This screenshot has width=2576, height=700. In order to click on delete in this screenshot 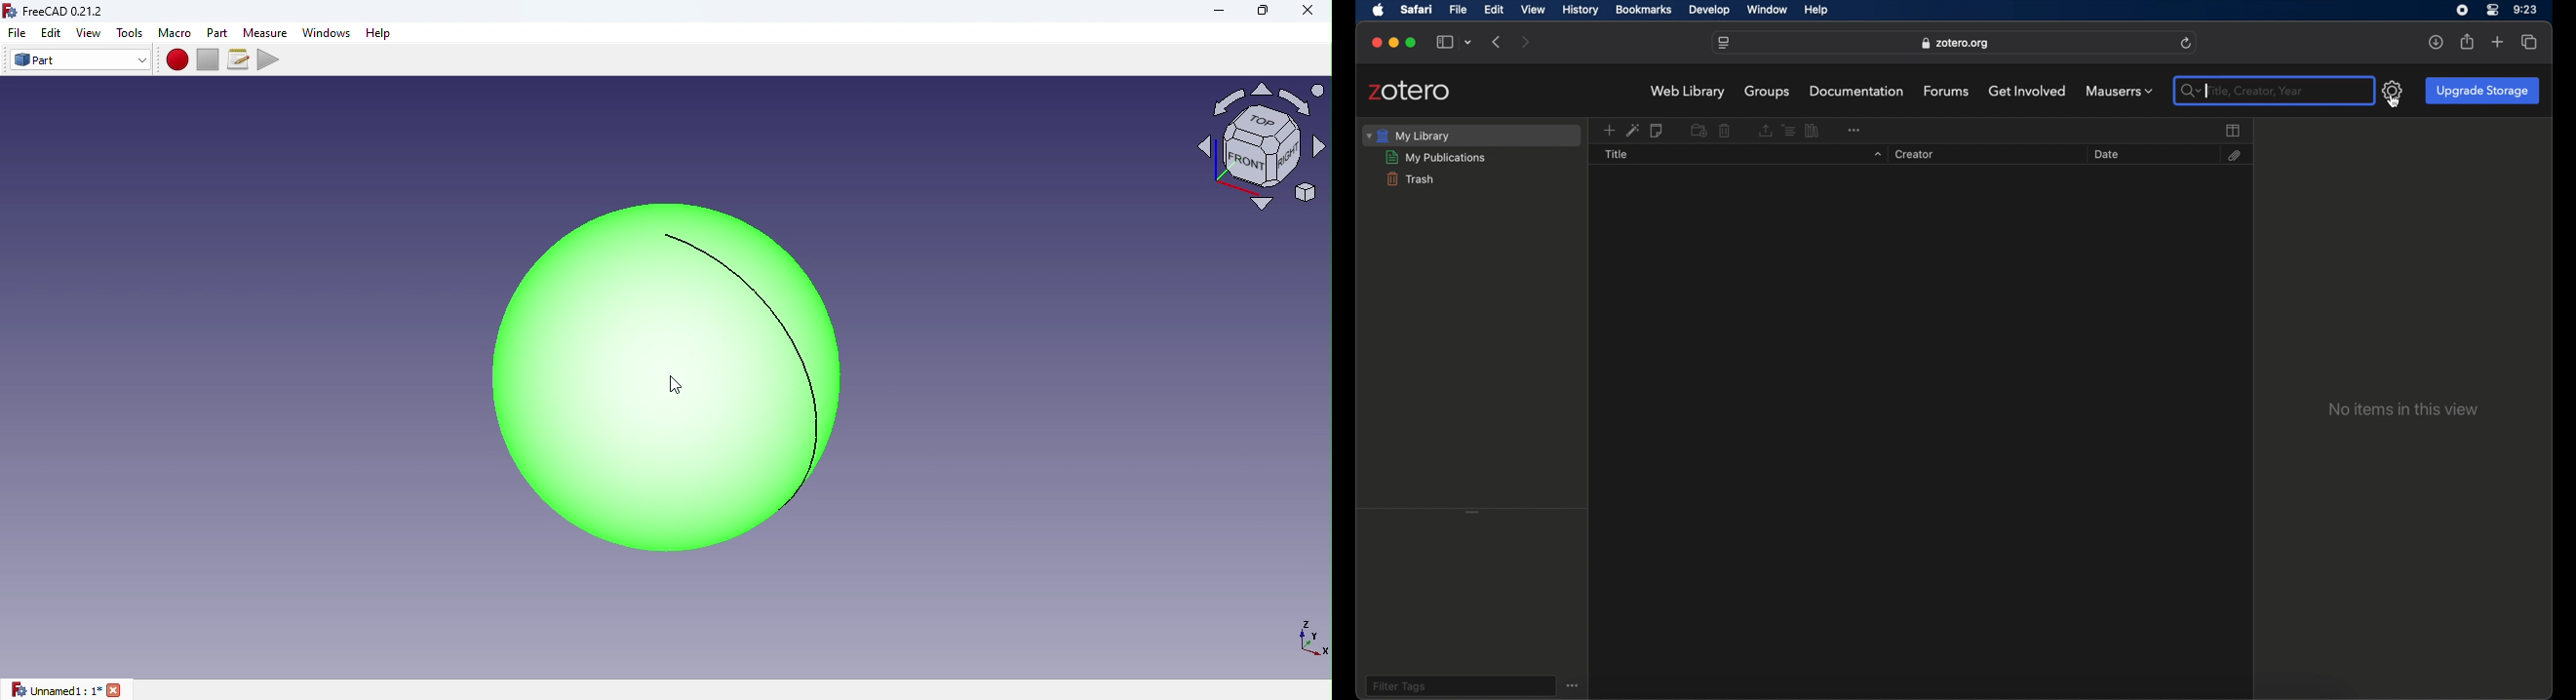, I will do `click(1725, 131)`.